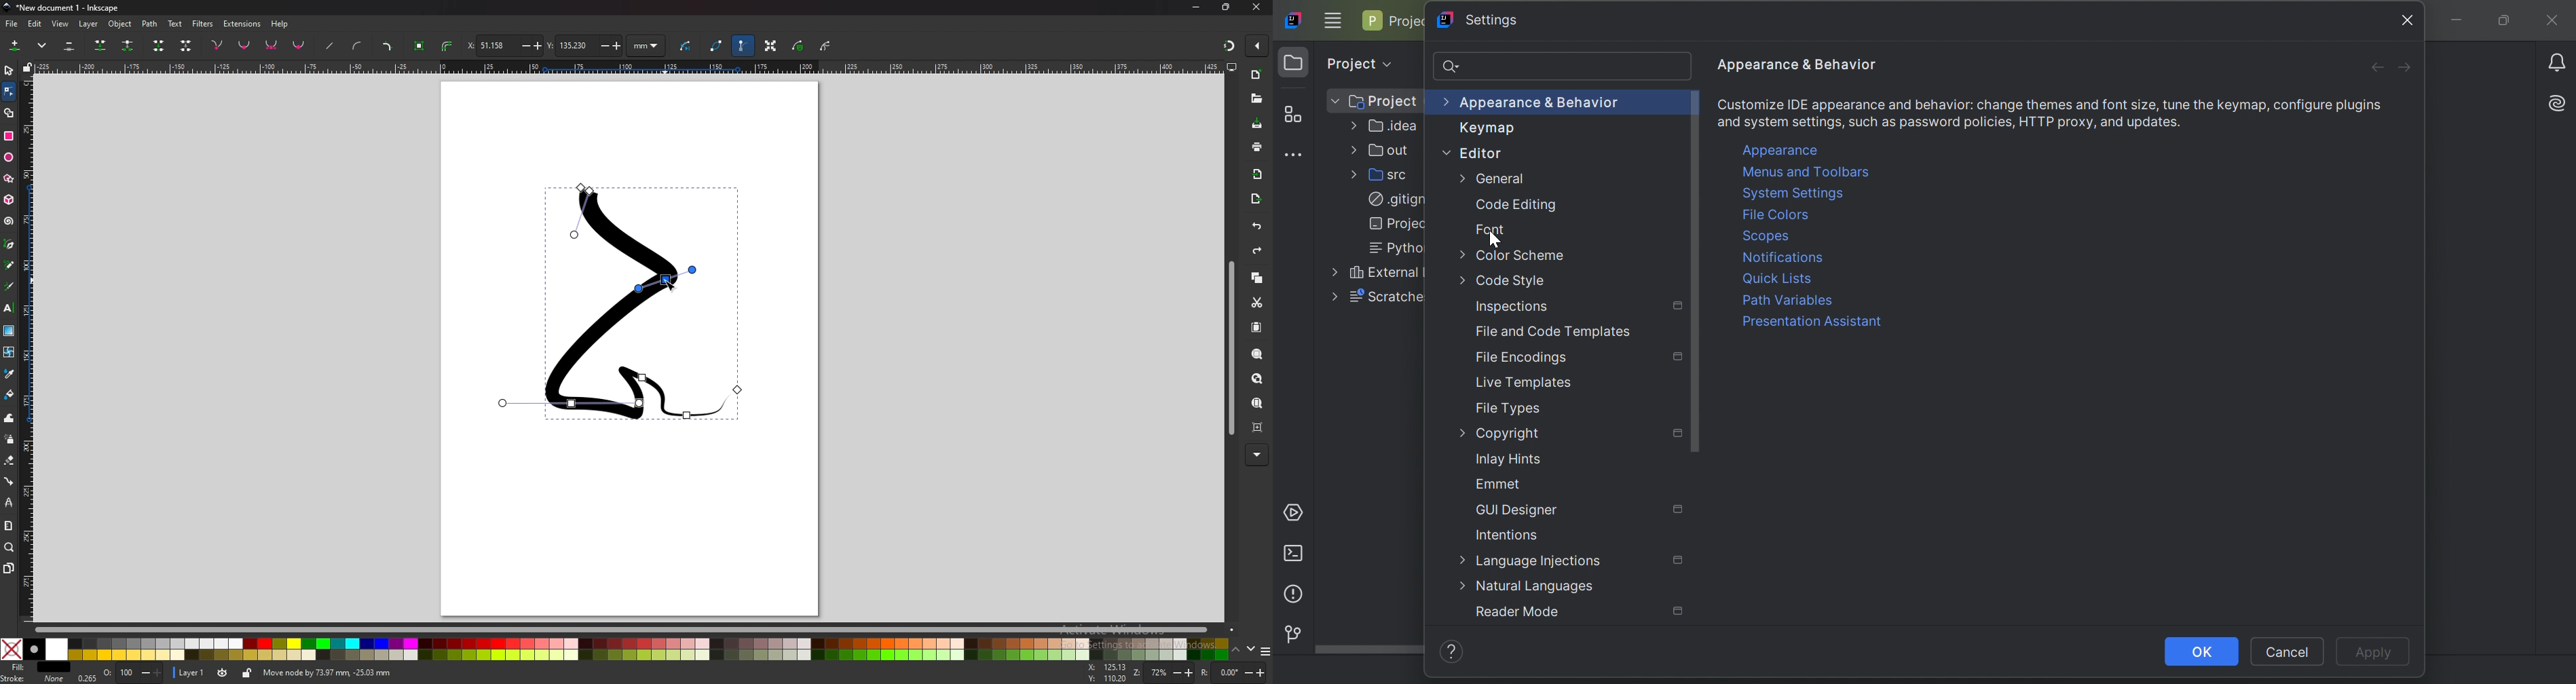 This screenshot has height=700, width=2576. What do you see at coordinates (10, 439) in the screenshot?
I see `spray` at bounding box center [10, 439].